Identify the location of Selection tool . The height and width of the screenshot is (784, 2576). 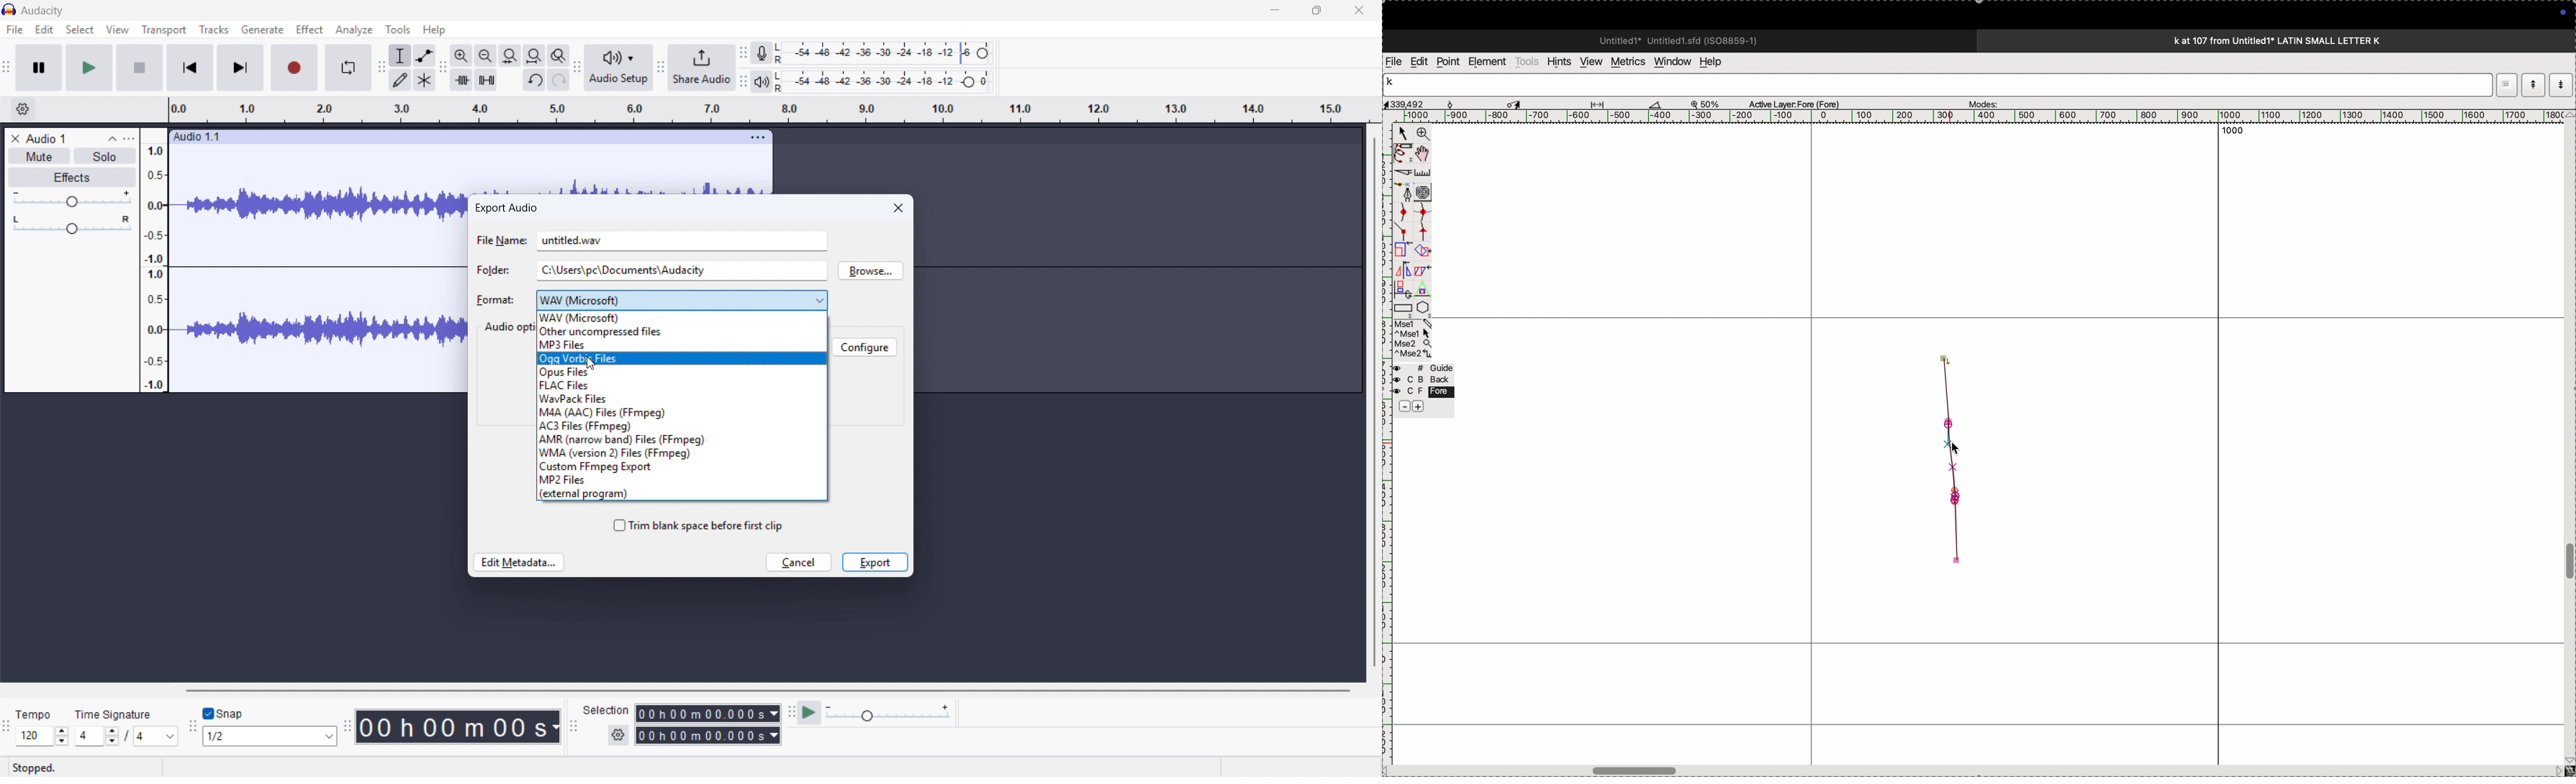
(399, 55).